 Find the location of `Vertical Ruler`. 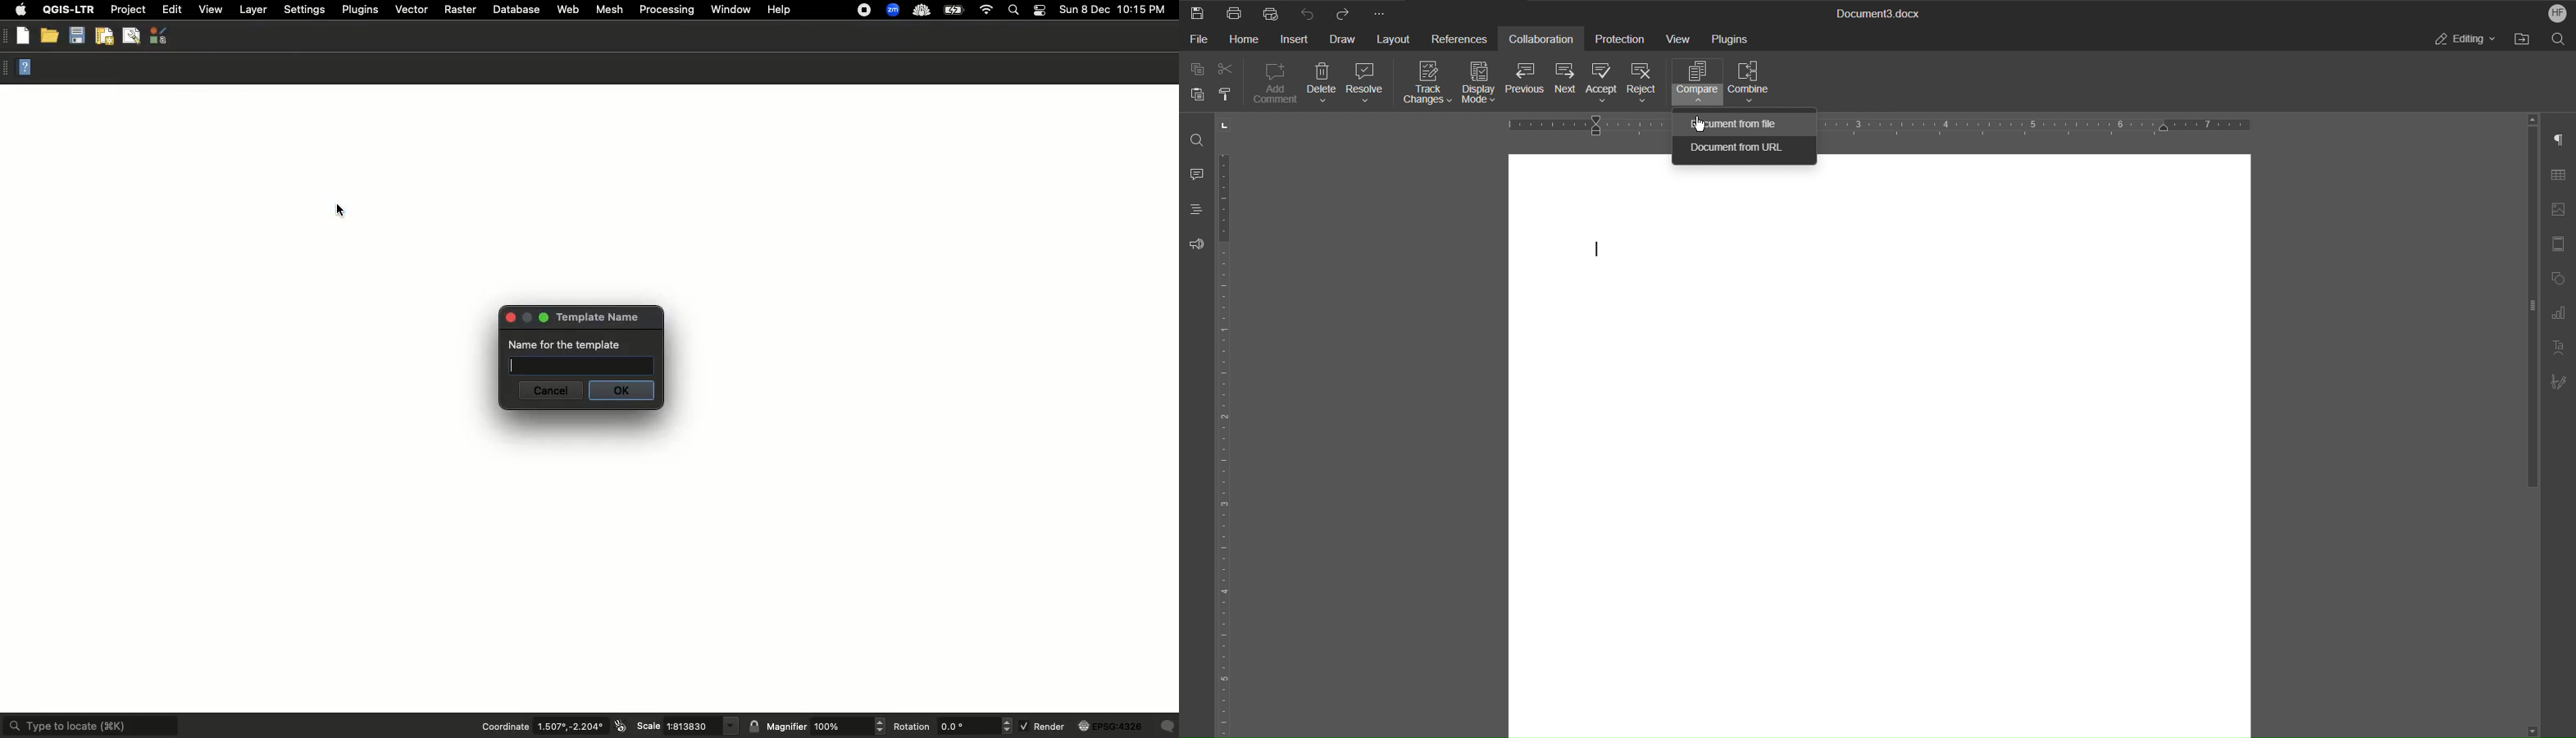

Vertical Ruler is located at coordinates (1228, 443).